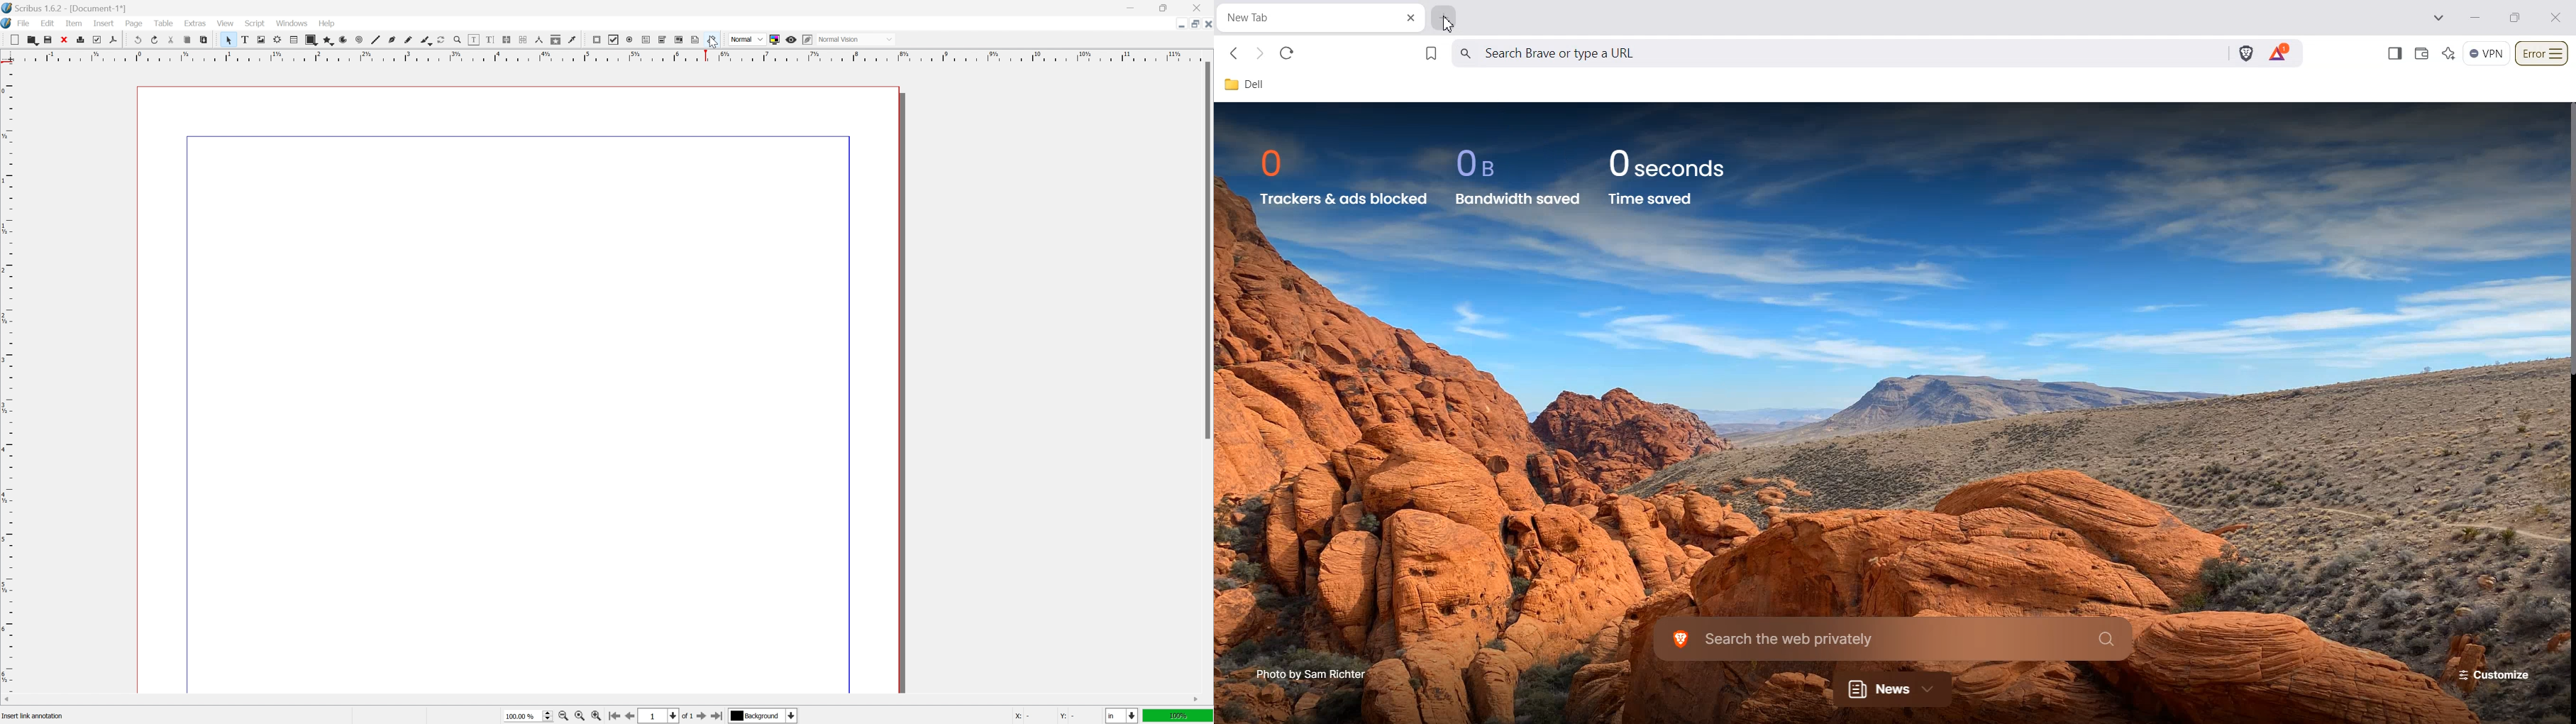  I want to click on Brave Rewards, so click(2279, 53).